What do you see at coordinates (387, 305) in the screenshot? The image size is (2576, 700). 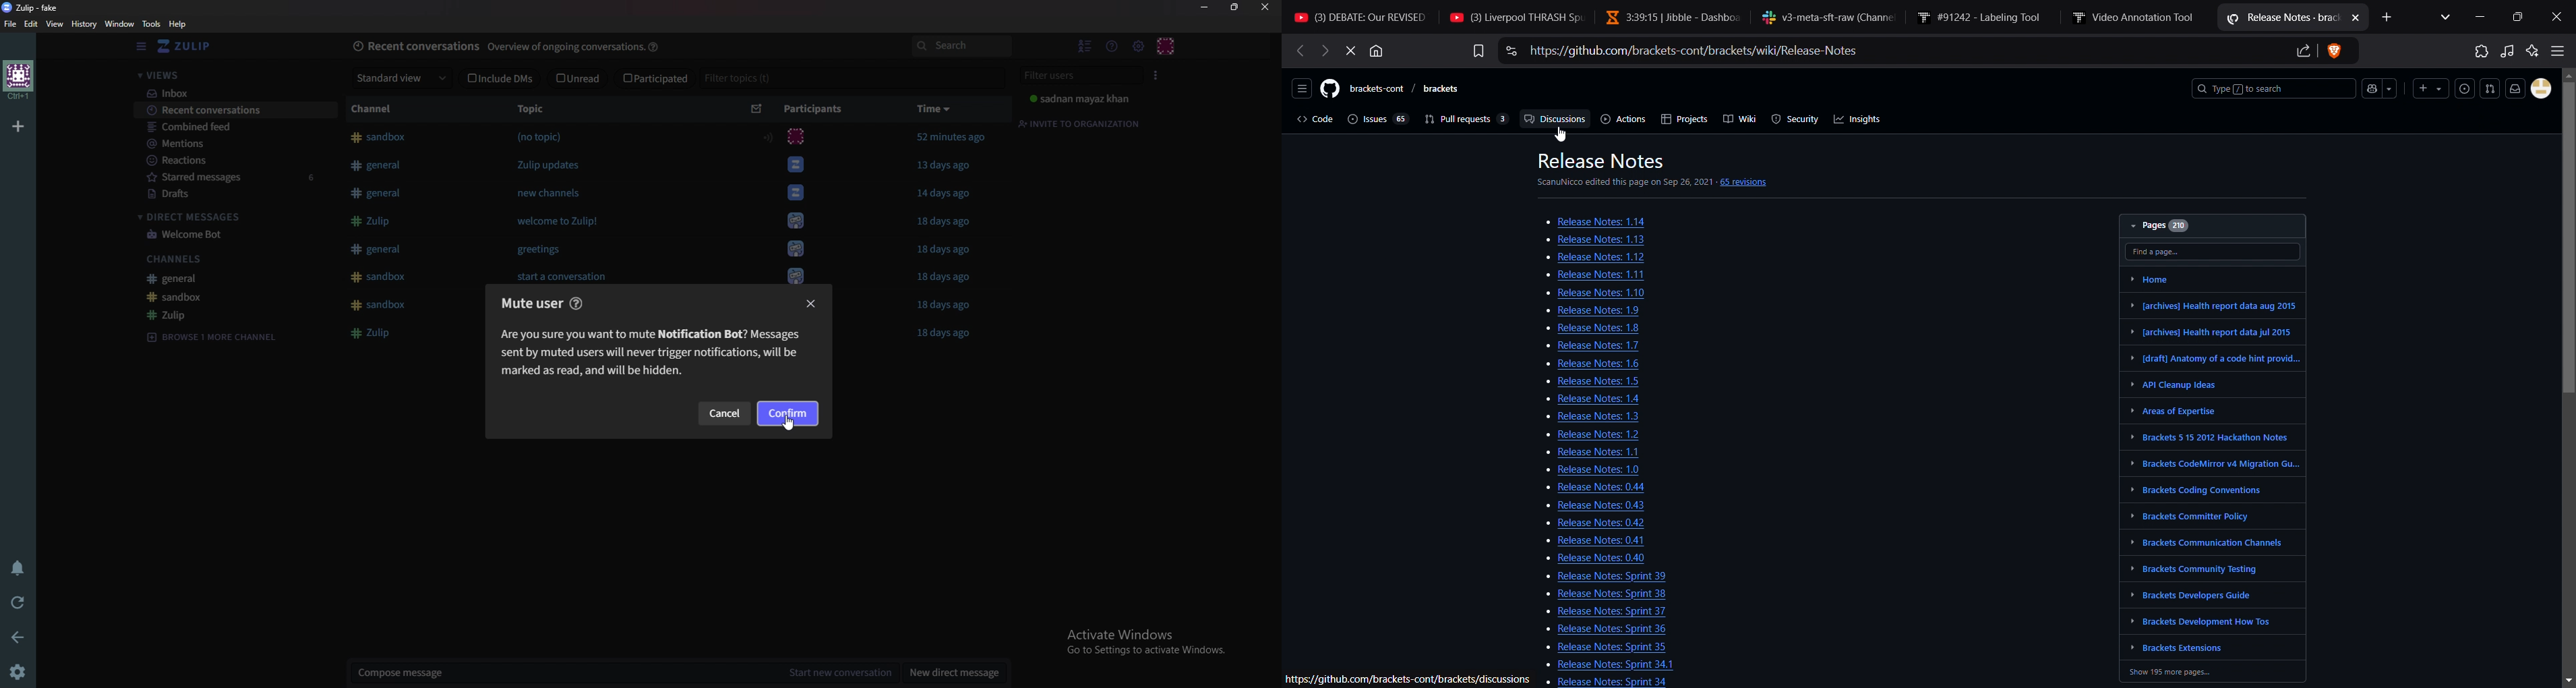 I see `#sandbox` at bounding box center [387, 305].